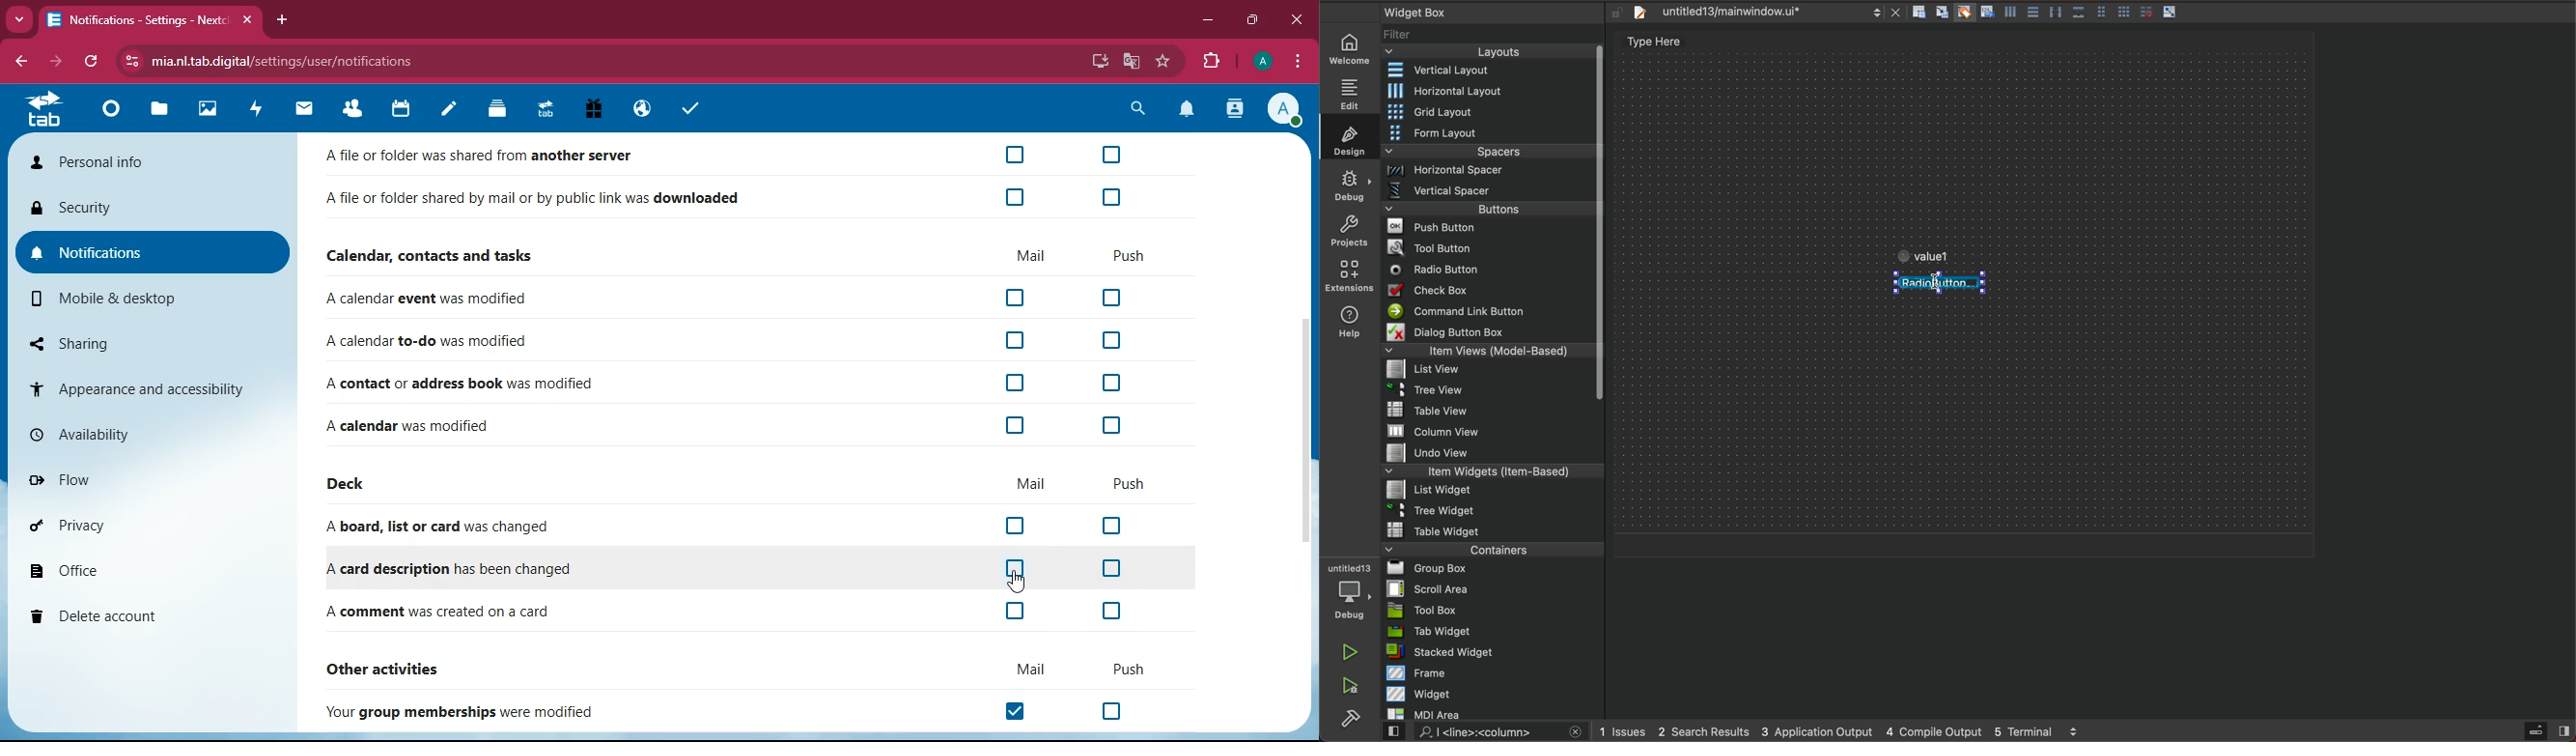  I want to click on deck, so click(350, 485).